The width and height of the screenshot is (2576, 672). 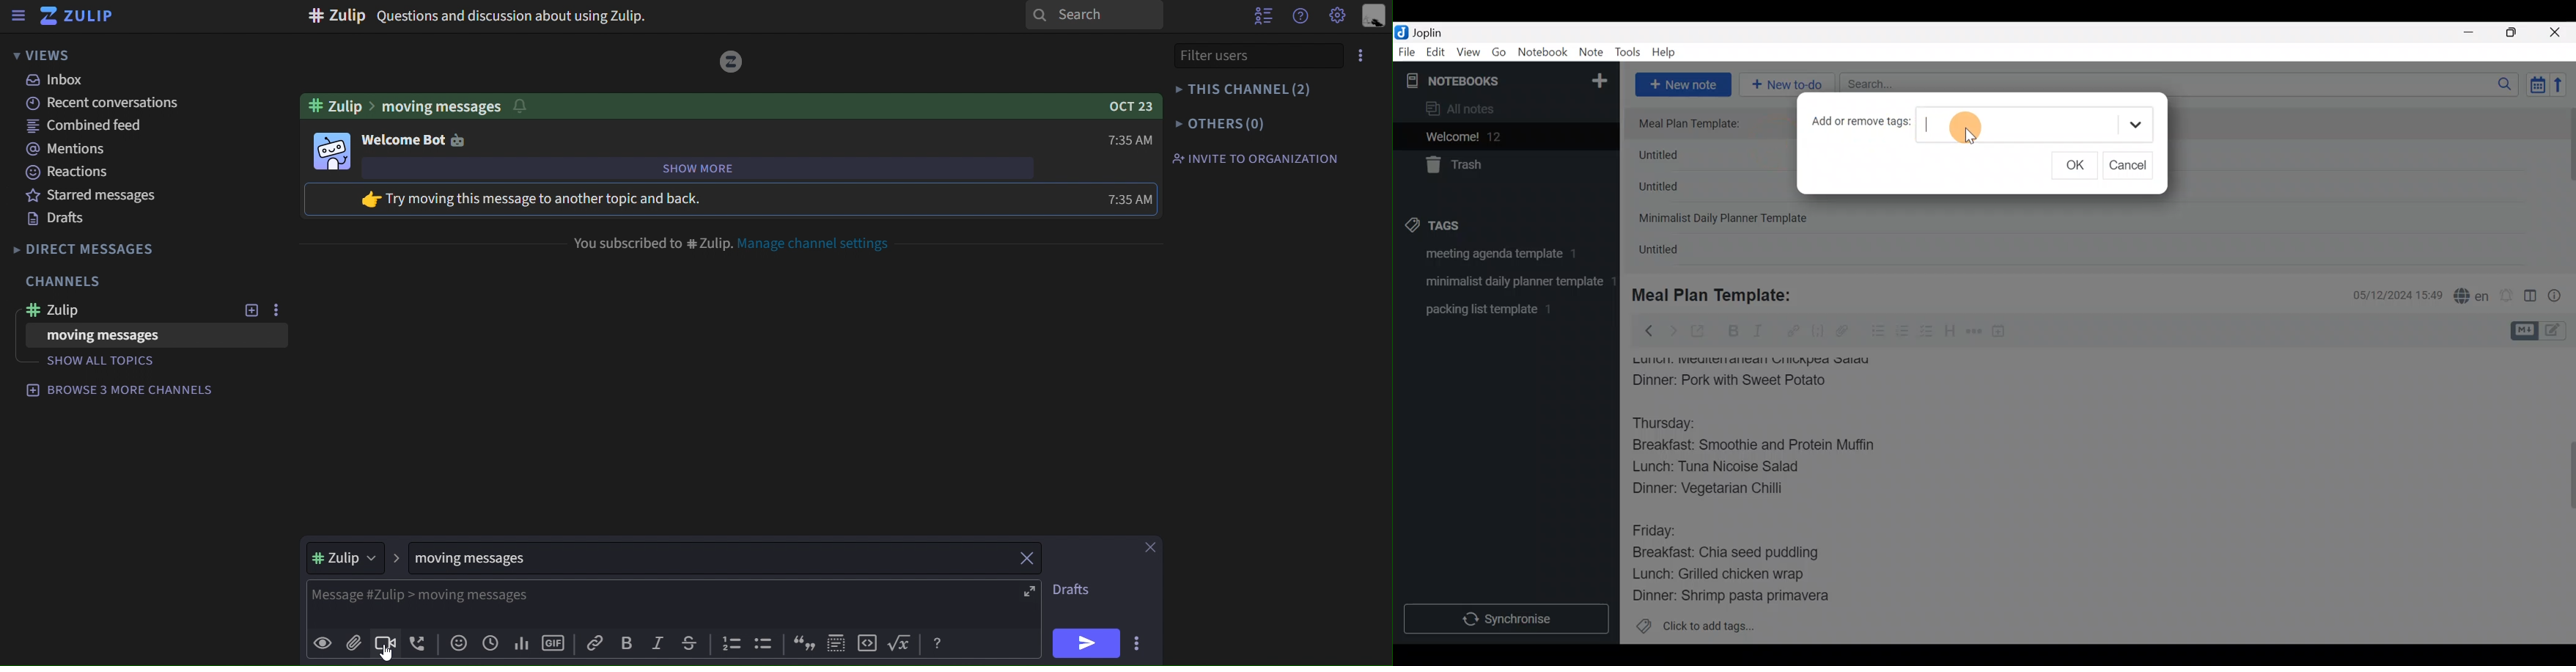 I want to click on Message#Zulip>moving messages, so click(x=417, y=596).